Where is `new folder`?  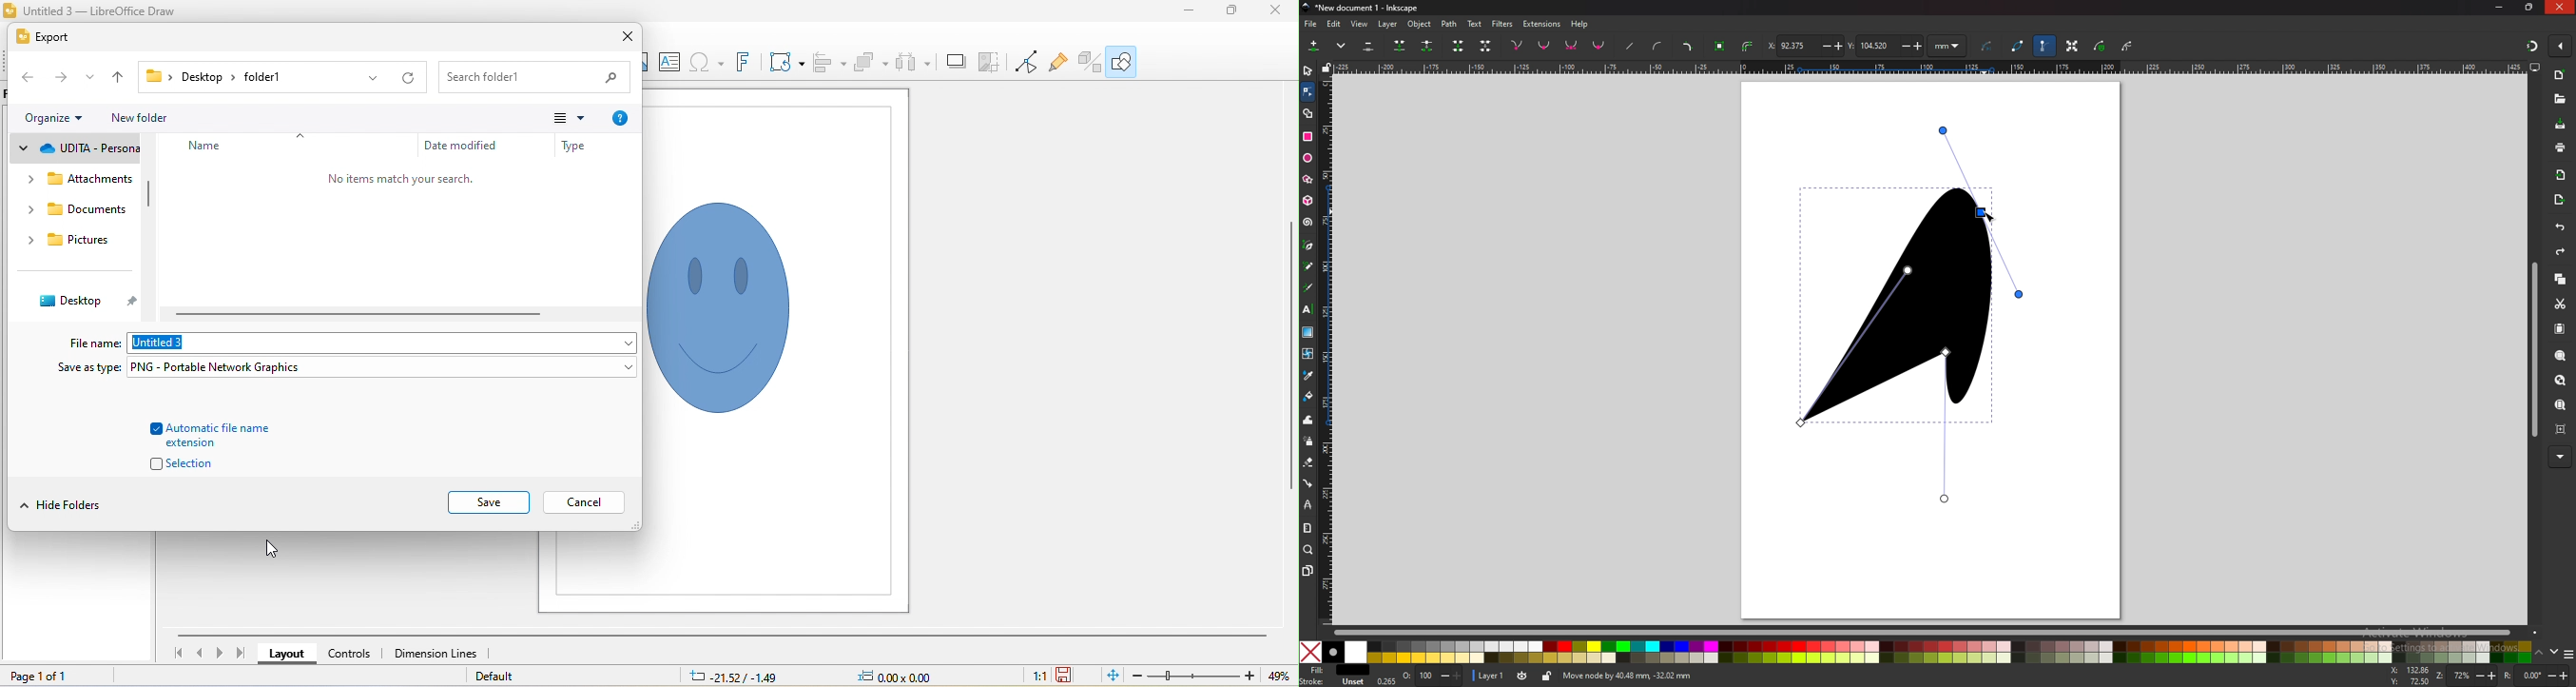 new folder is located at coordinates (145, 119).